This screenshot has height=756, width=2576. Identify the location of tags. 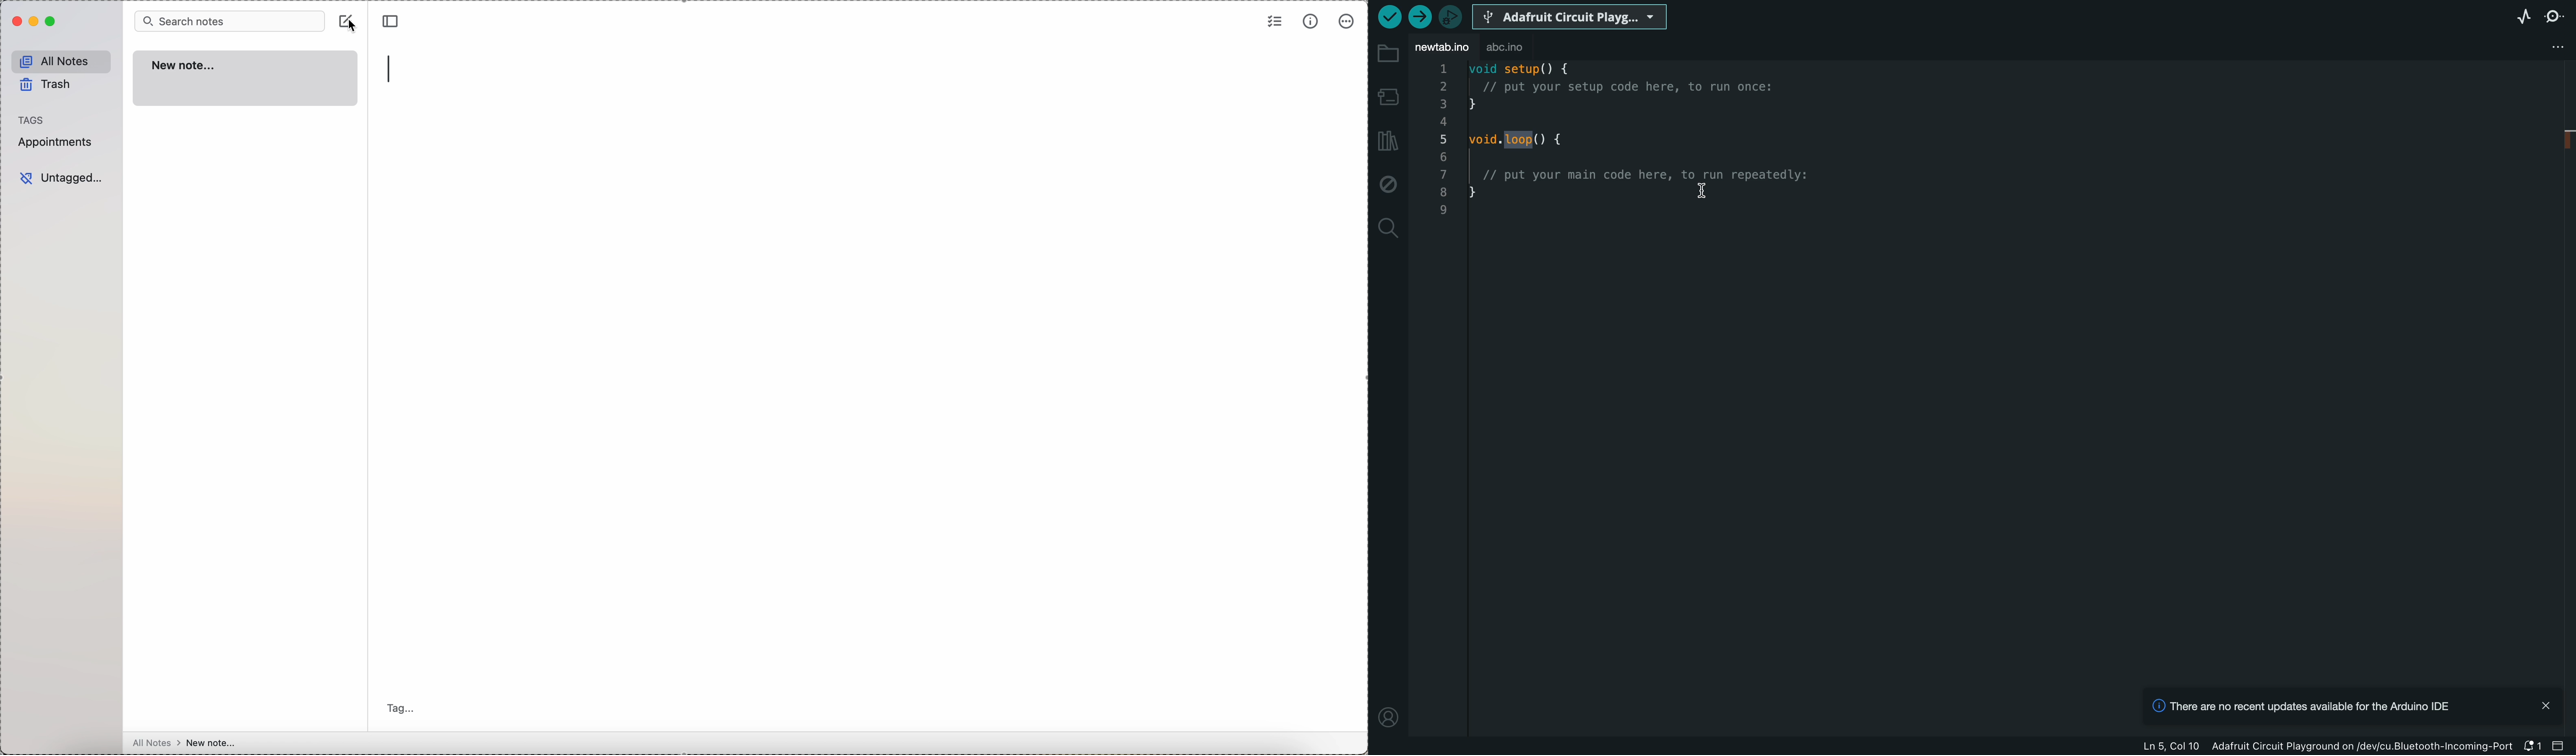
(33, 119).